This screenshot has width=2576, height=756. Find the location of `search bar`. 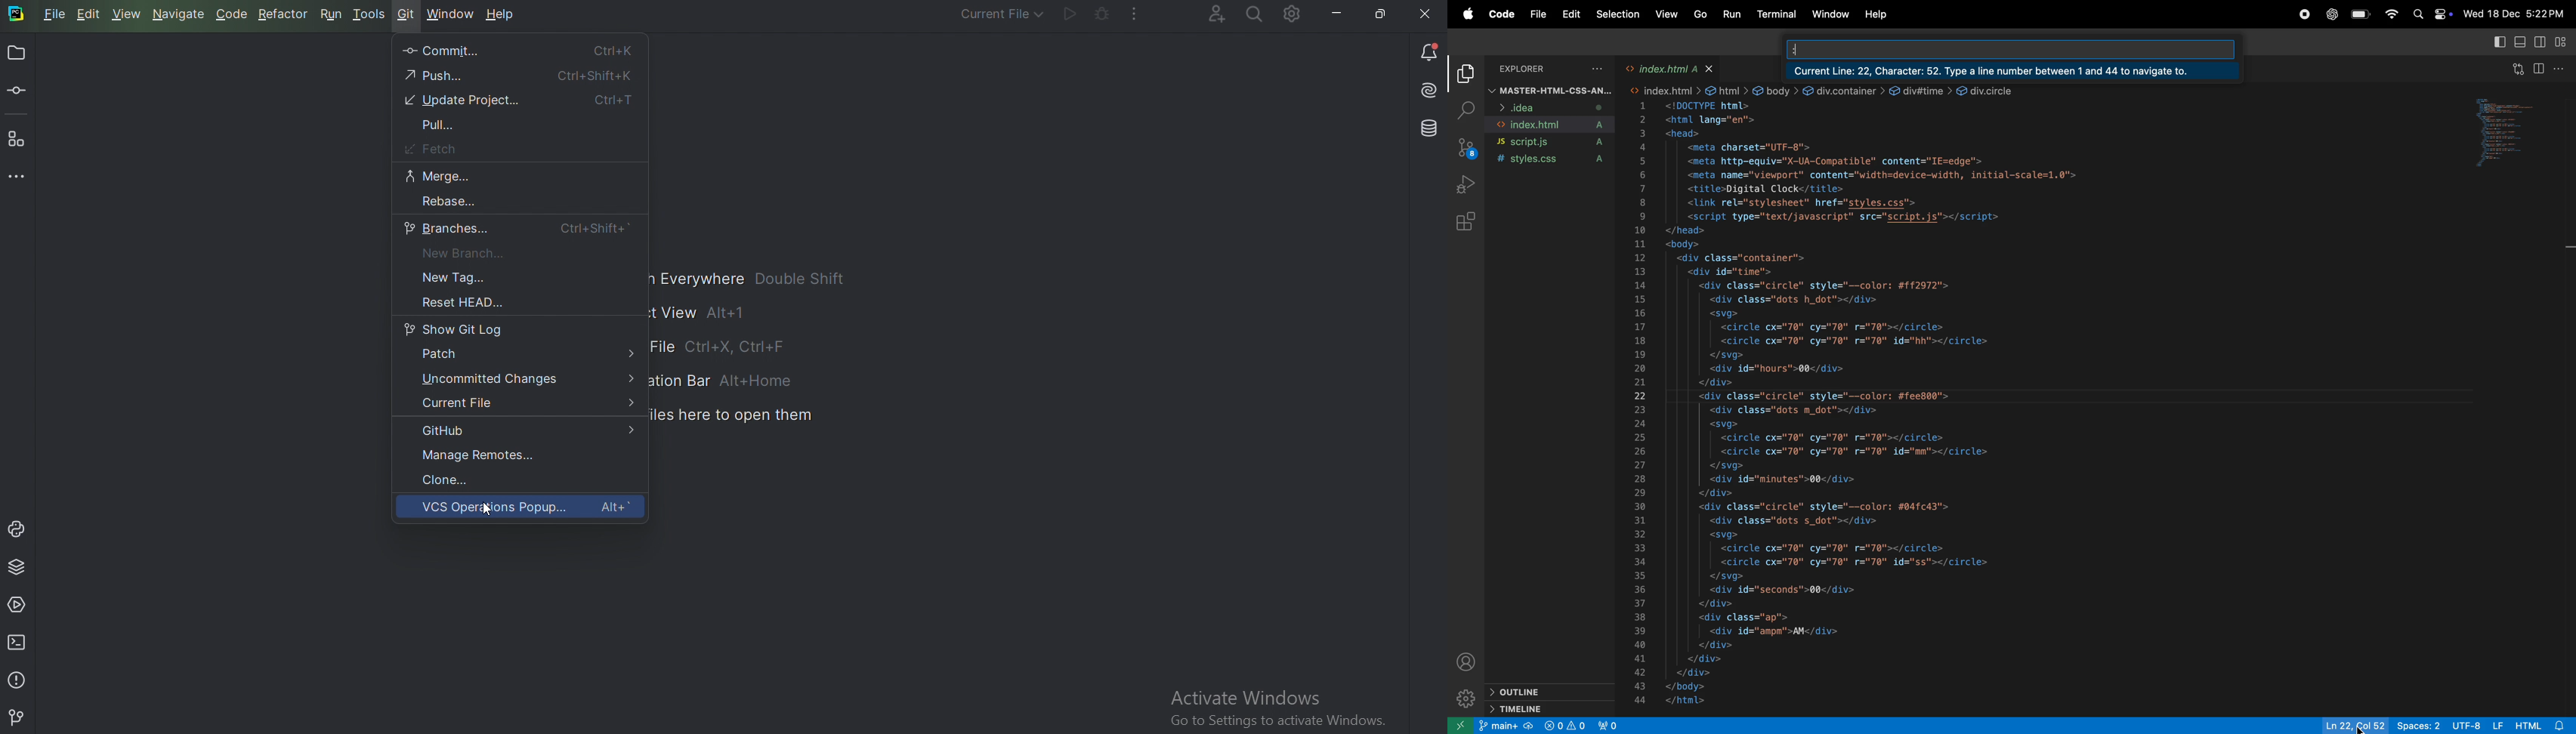

search bar is located at coordinates (2010, 51).